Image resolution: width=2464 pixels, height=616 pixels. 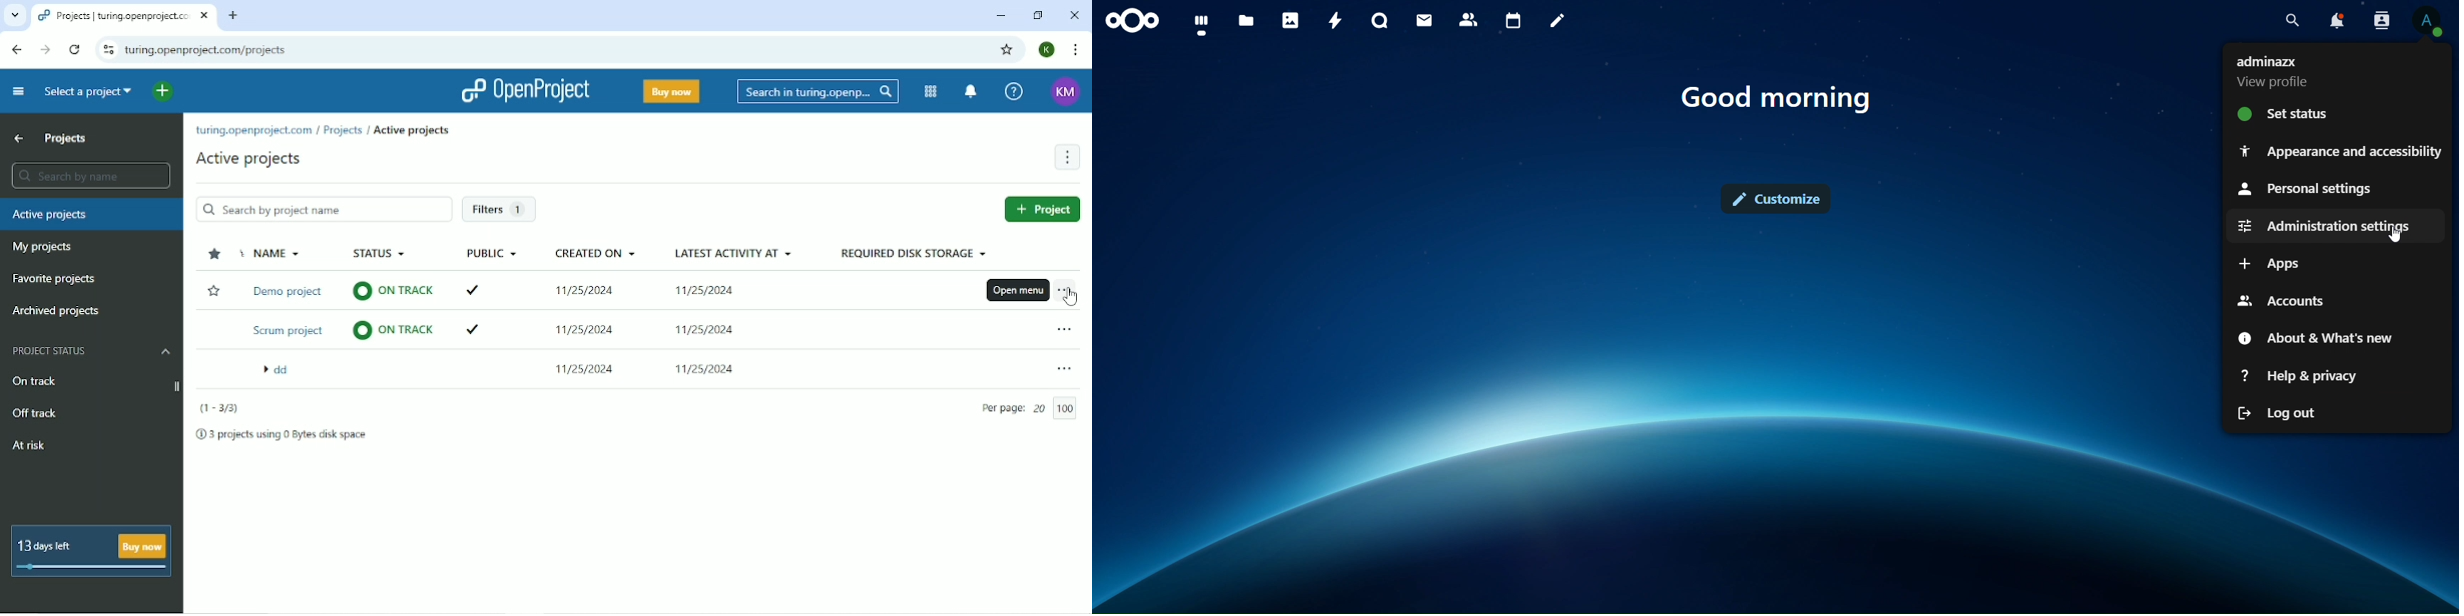 What do you see at coordinates (161, 90) in the screenshot?
I see `Open quick add menu` at bounding box center [161, 90].